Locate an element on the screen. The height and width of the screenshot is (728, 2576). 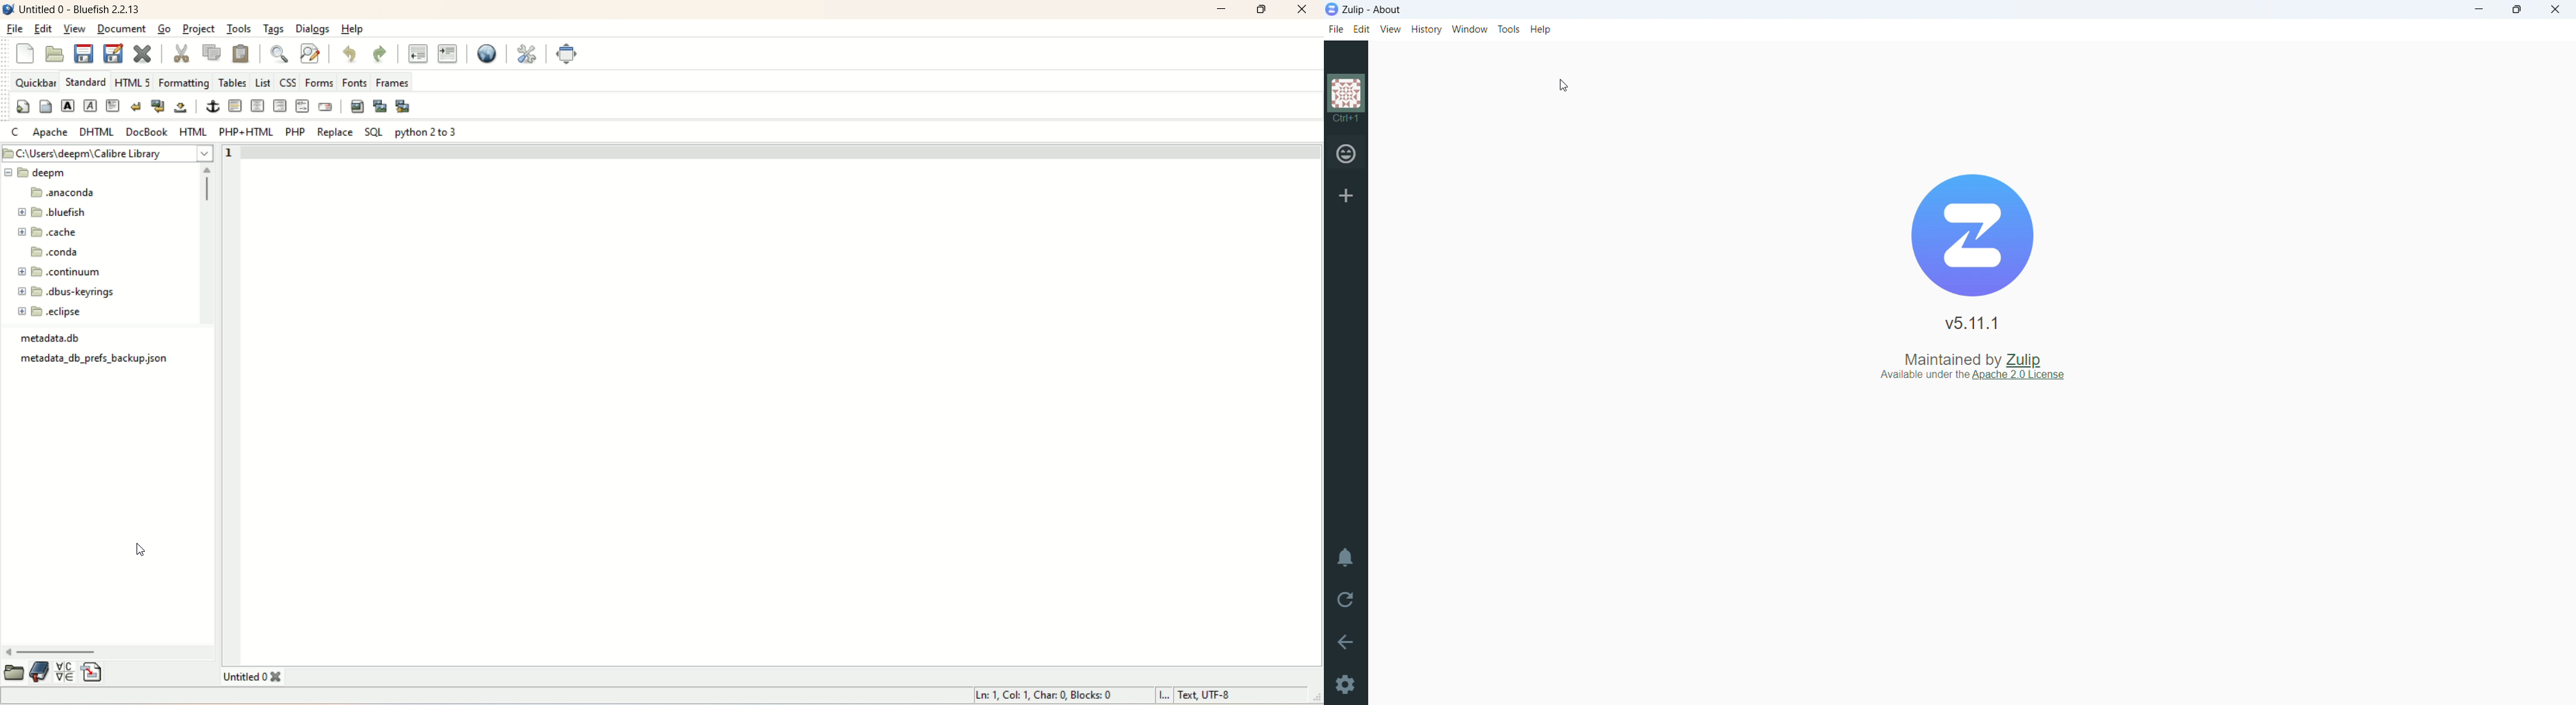
view is located at coordinates (75, 30).